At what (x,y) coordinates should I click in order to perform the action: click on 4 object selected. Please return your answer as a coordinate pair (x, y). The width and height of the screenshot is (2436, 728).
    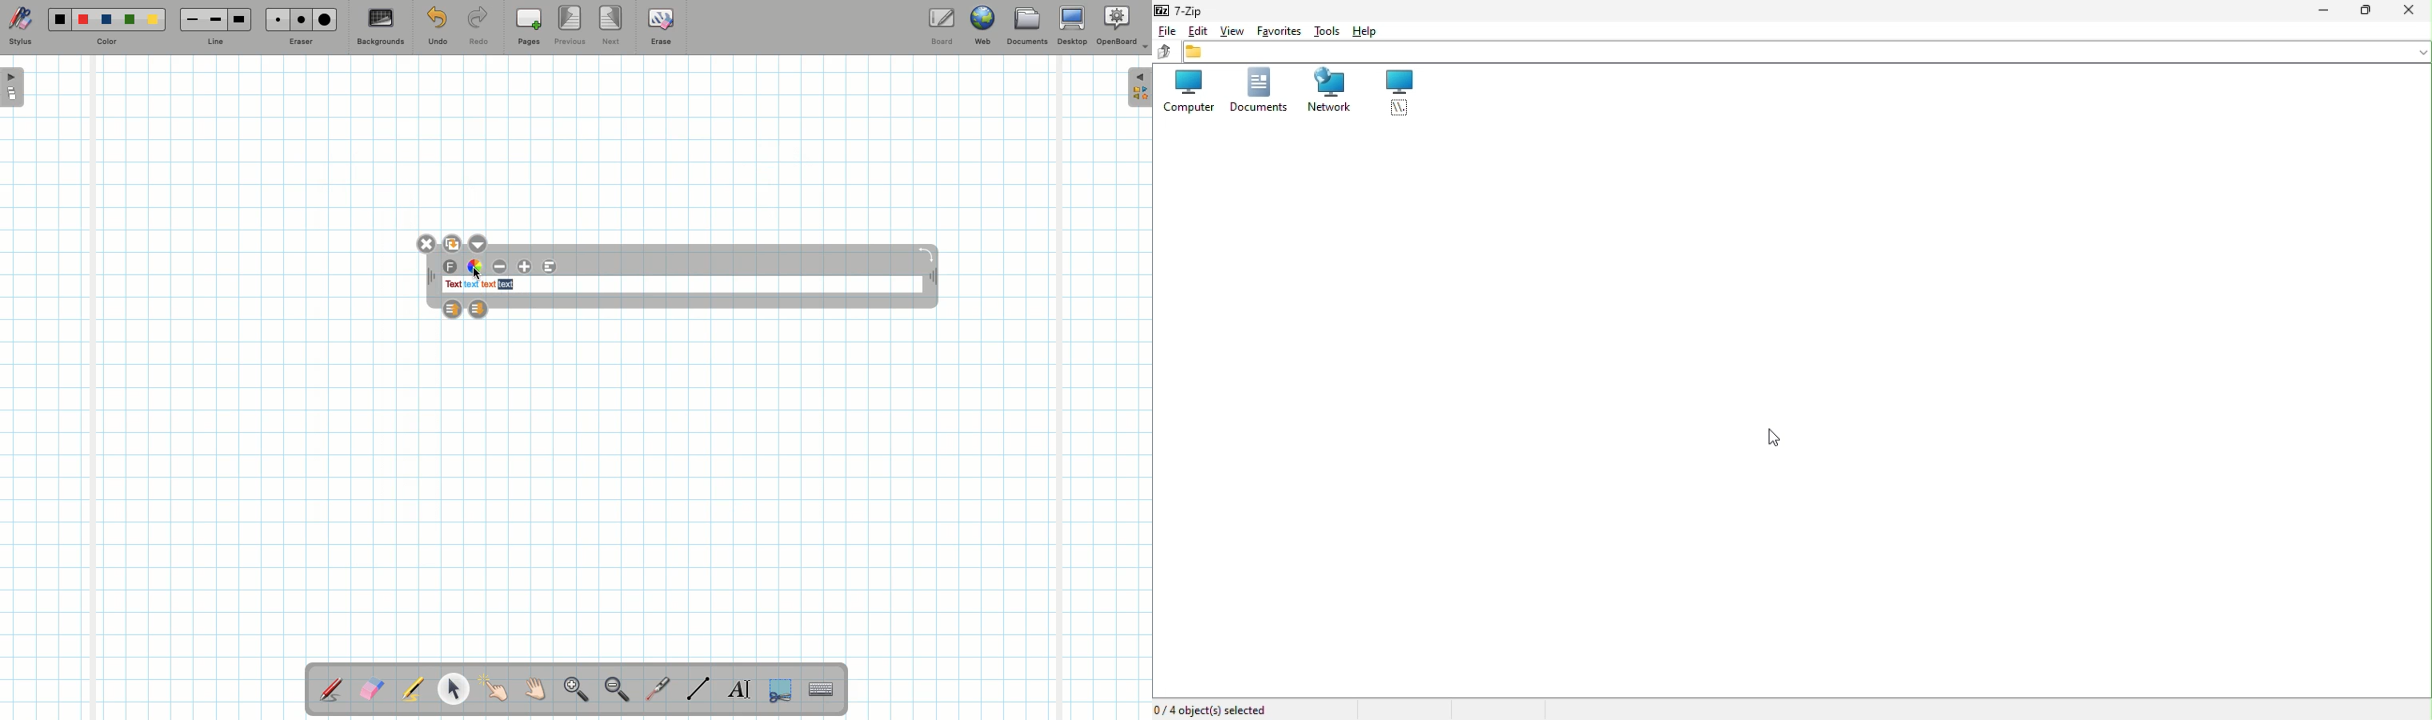
    Looking at the image, I should click on (1216, 709).